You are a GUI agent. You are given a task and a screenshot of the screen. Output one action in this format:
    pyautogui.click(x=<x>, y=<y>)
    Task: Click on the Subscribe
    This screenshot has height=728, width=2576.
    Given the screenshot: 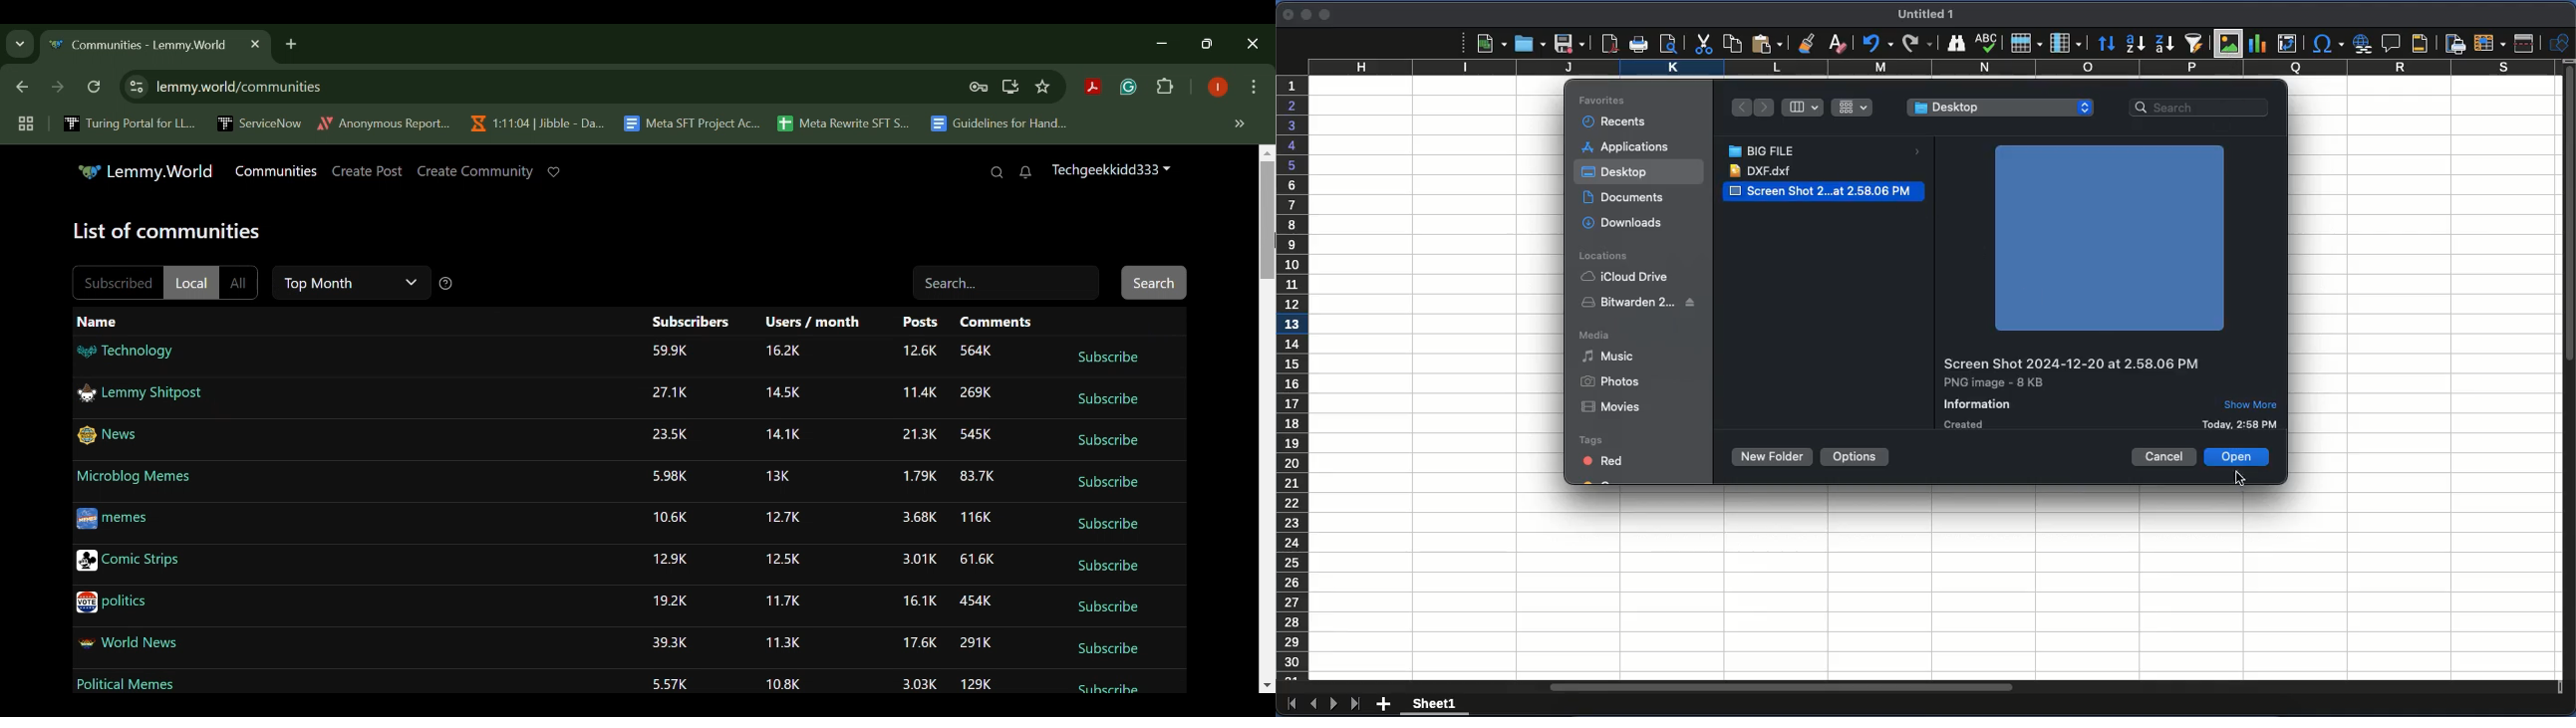 What is the action you would take?
    pyautogui.click(x=1109, y=566)
    